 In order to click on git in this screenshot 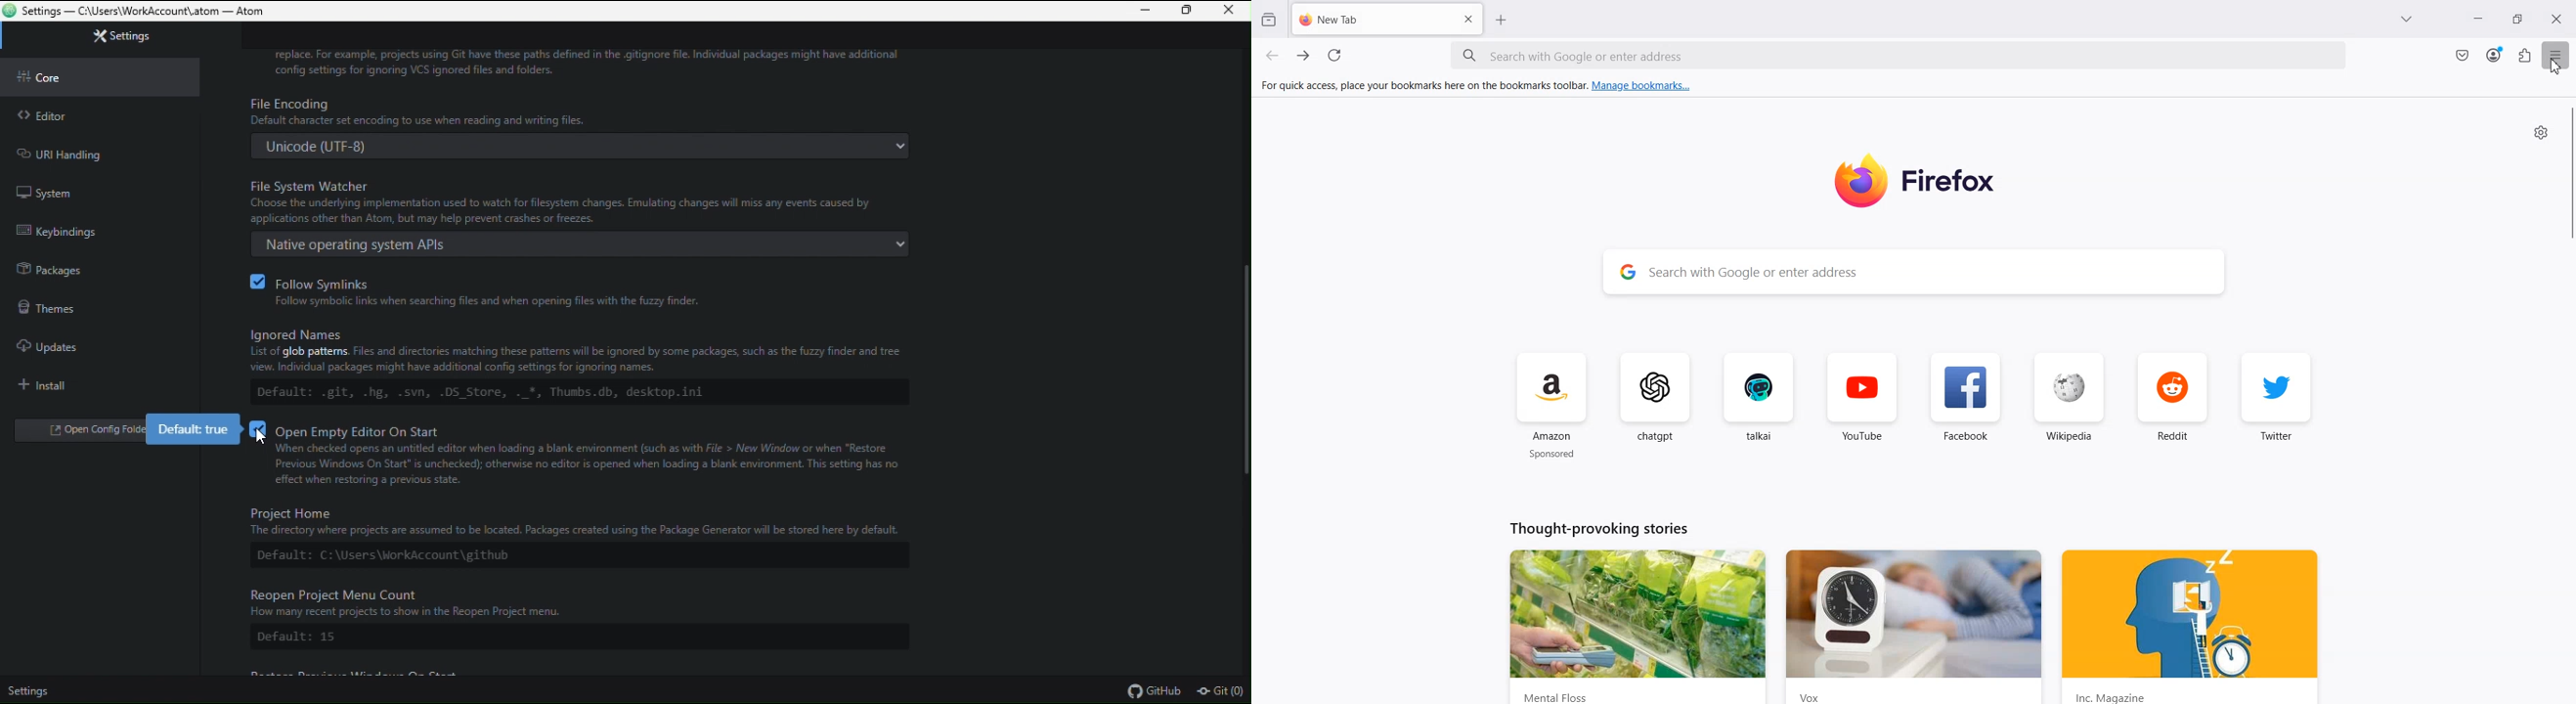, I will do `click(1223, 691)`.